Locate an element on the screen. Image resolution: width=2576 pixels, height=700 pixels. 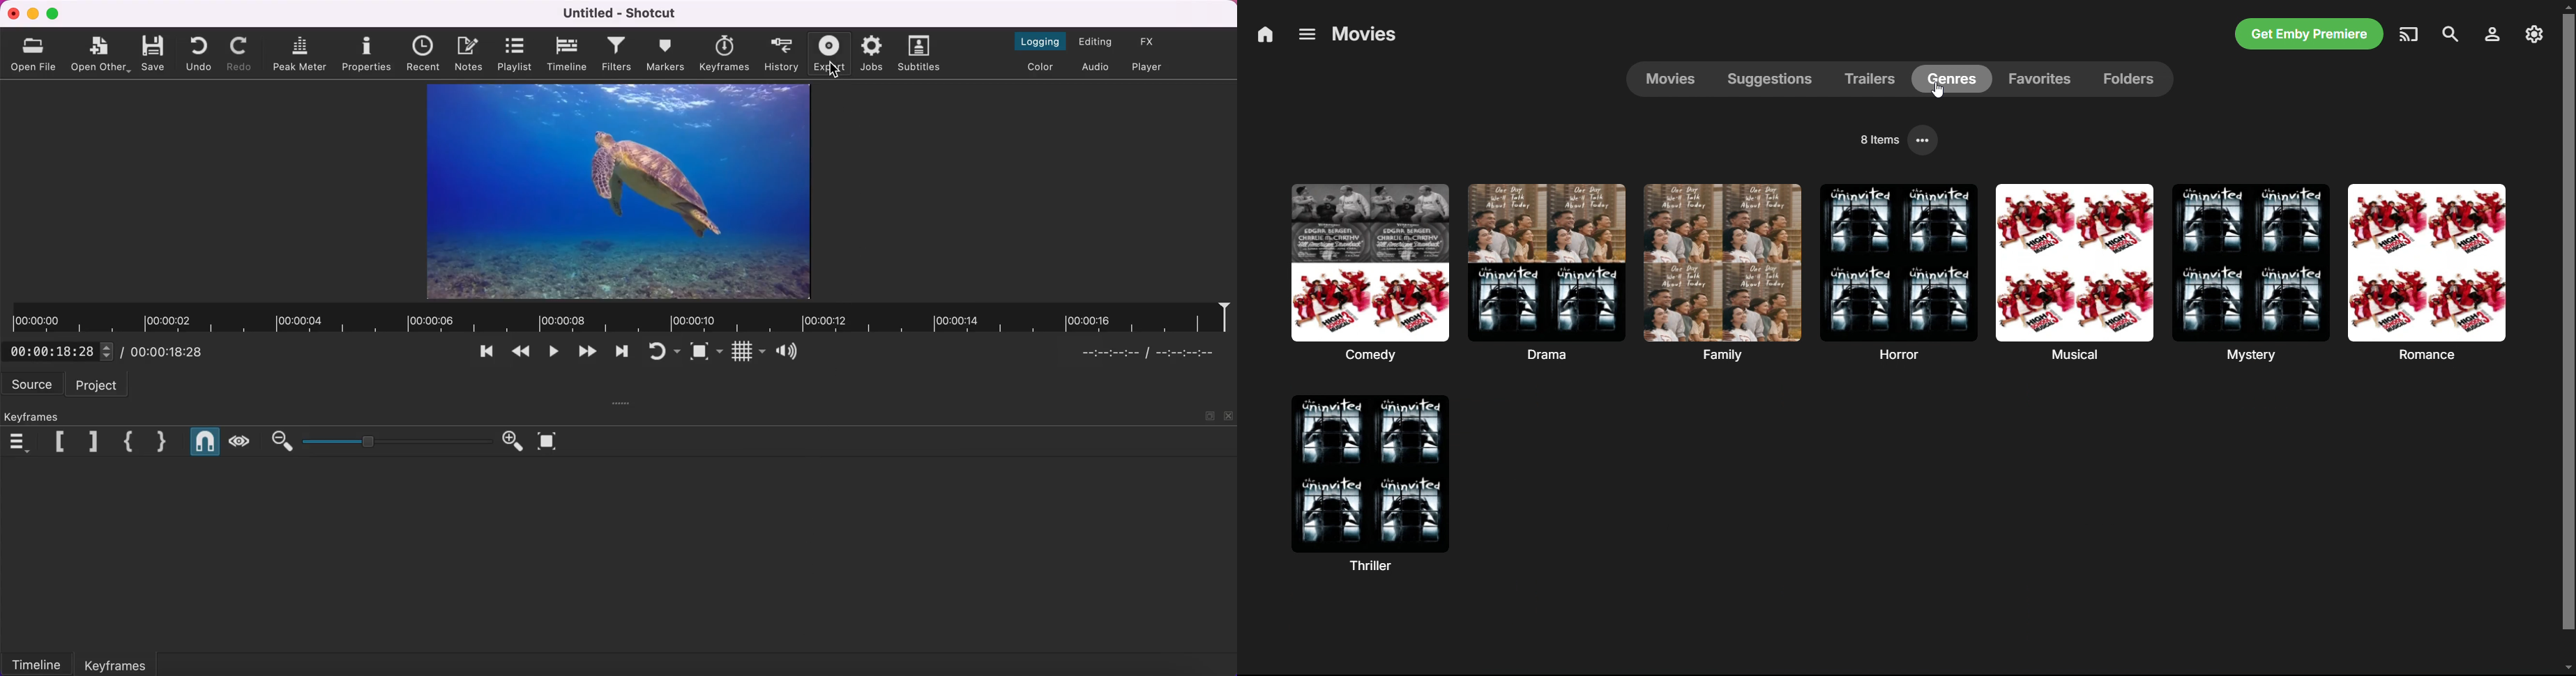
switch to the color layout is located at coordinates (1036, 69).